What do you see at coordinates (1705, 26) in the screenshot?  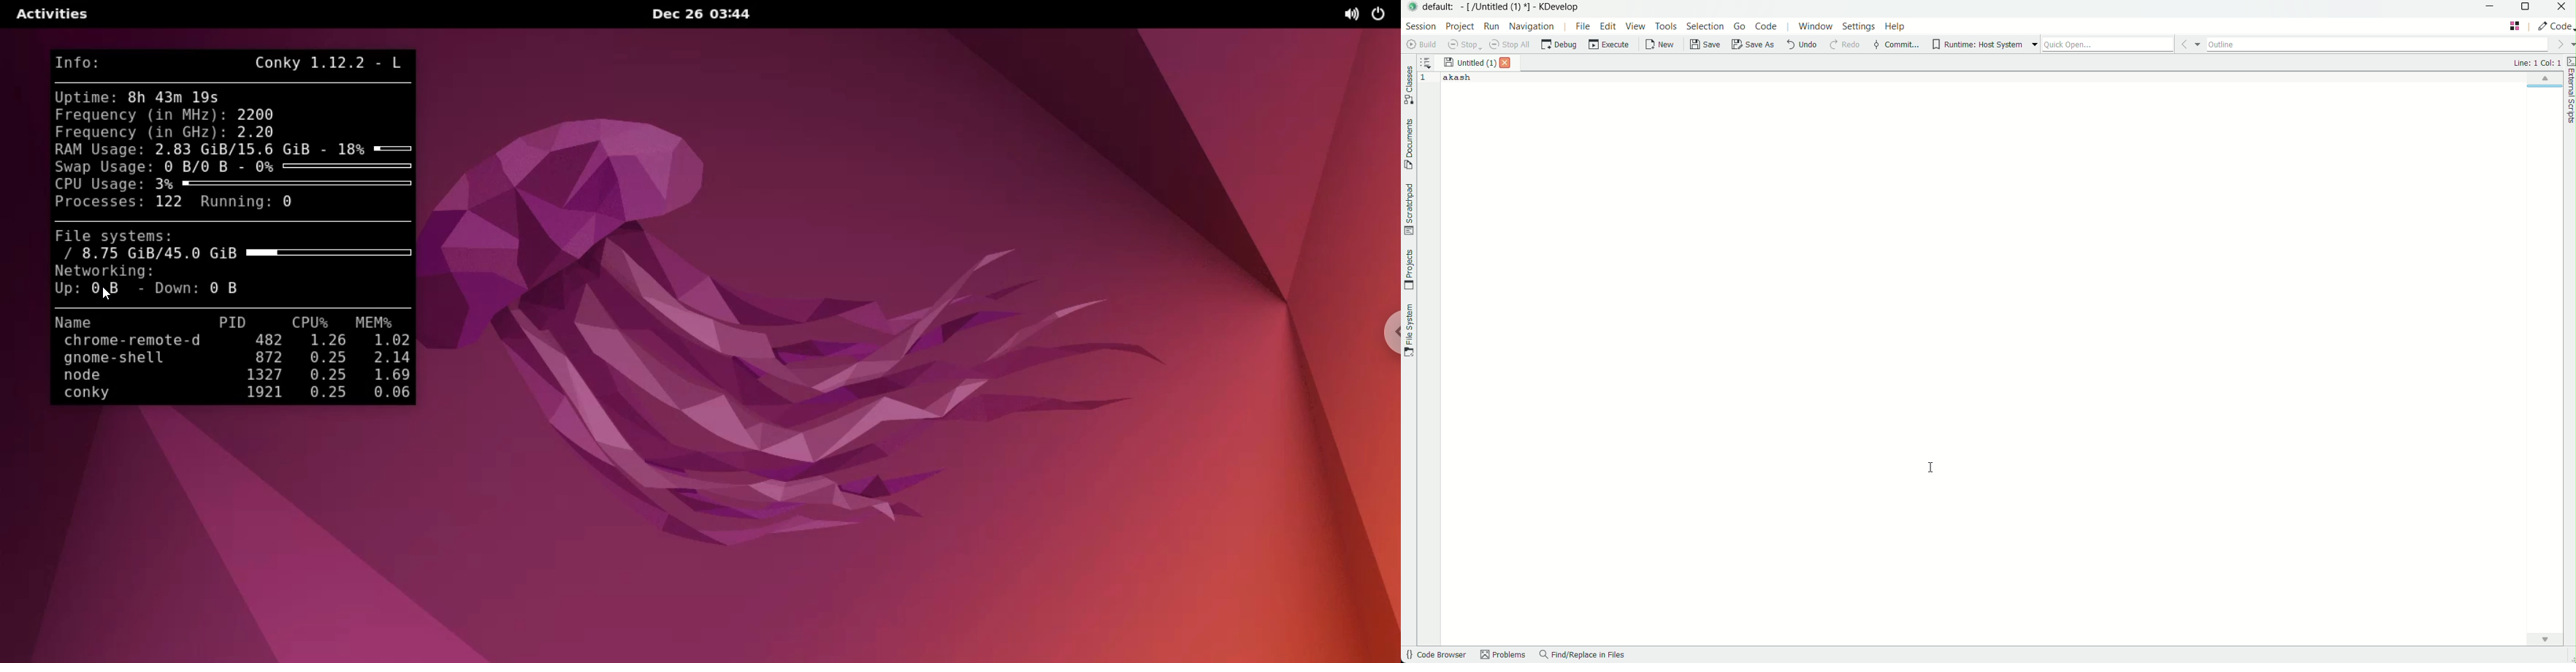 I see `selection menu` at bounding box center [1705, 26].